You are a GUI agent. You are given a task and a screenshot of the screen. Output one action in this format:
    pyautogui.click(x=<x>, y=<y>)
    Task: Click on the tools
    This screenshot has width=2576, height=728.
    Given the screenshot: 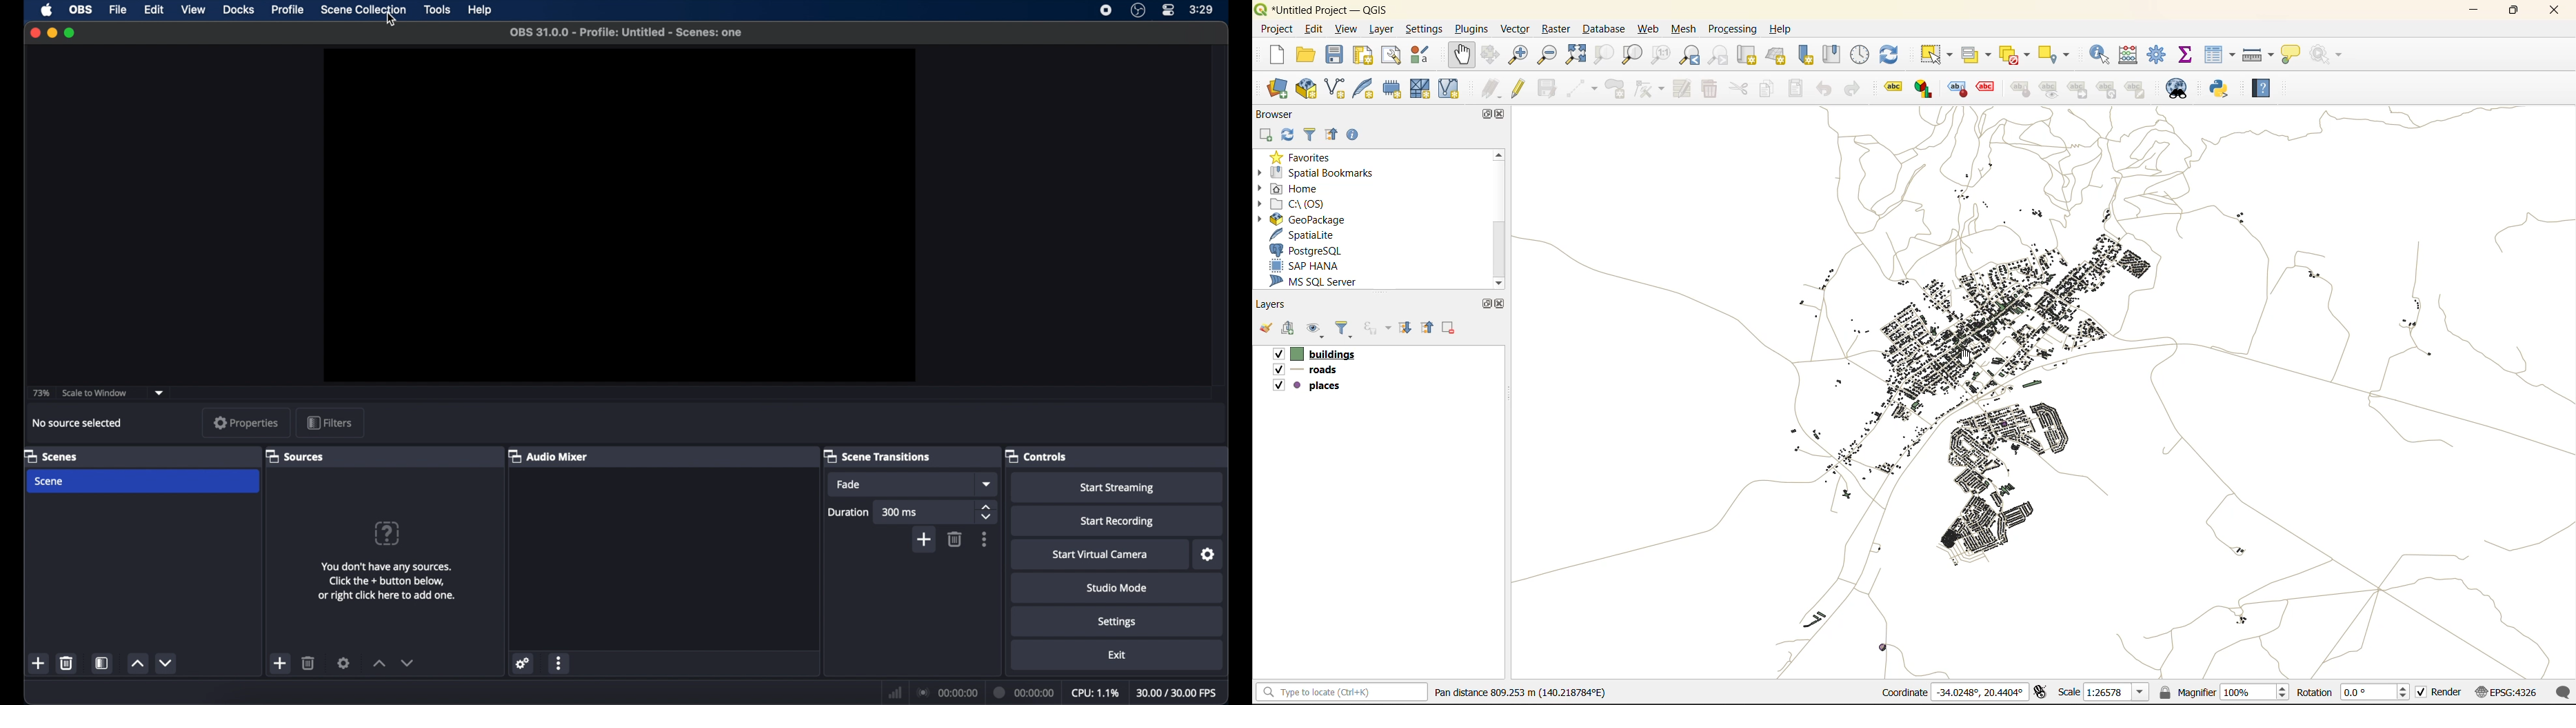 What is the action you would take?
    pyautogui.click(x=439, y=10)
    